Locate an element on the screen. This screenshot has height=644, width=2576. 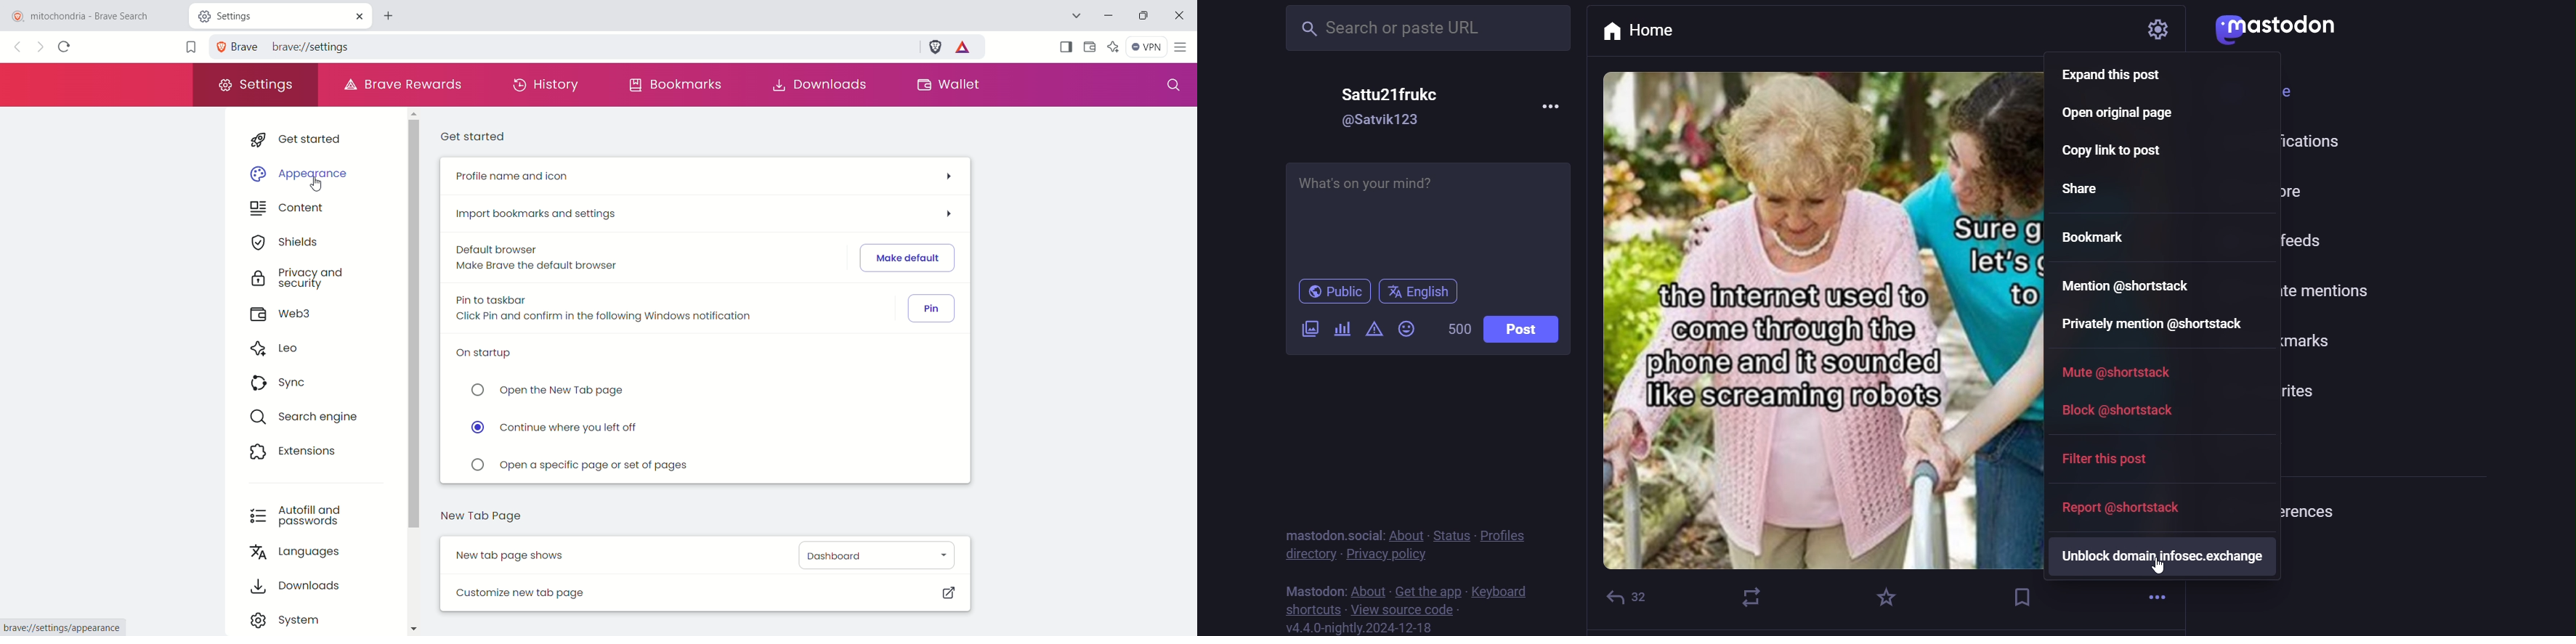
close is located at coordinates (358, 16).